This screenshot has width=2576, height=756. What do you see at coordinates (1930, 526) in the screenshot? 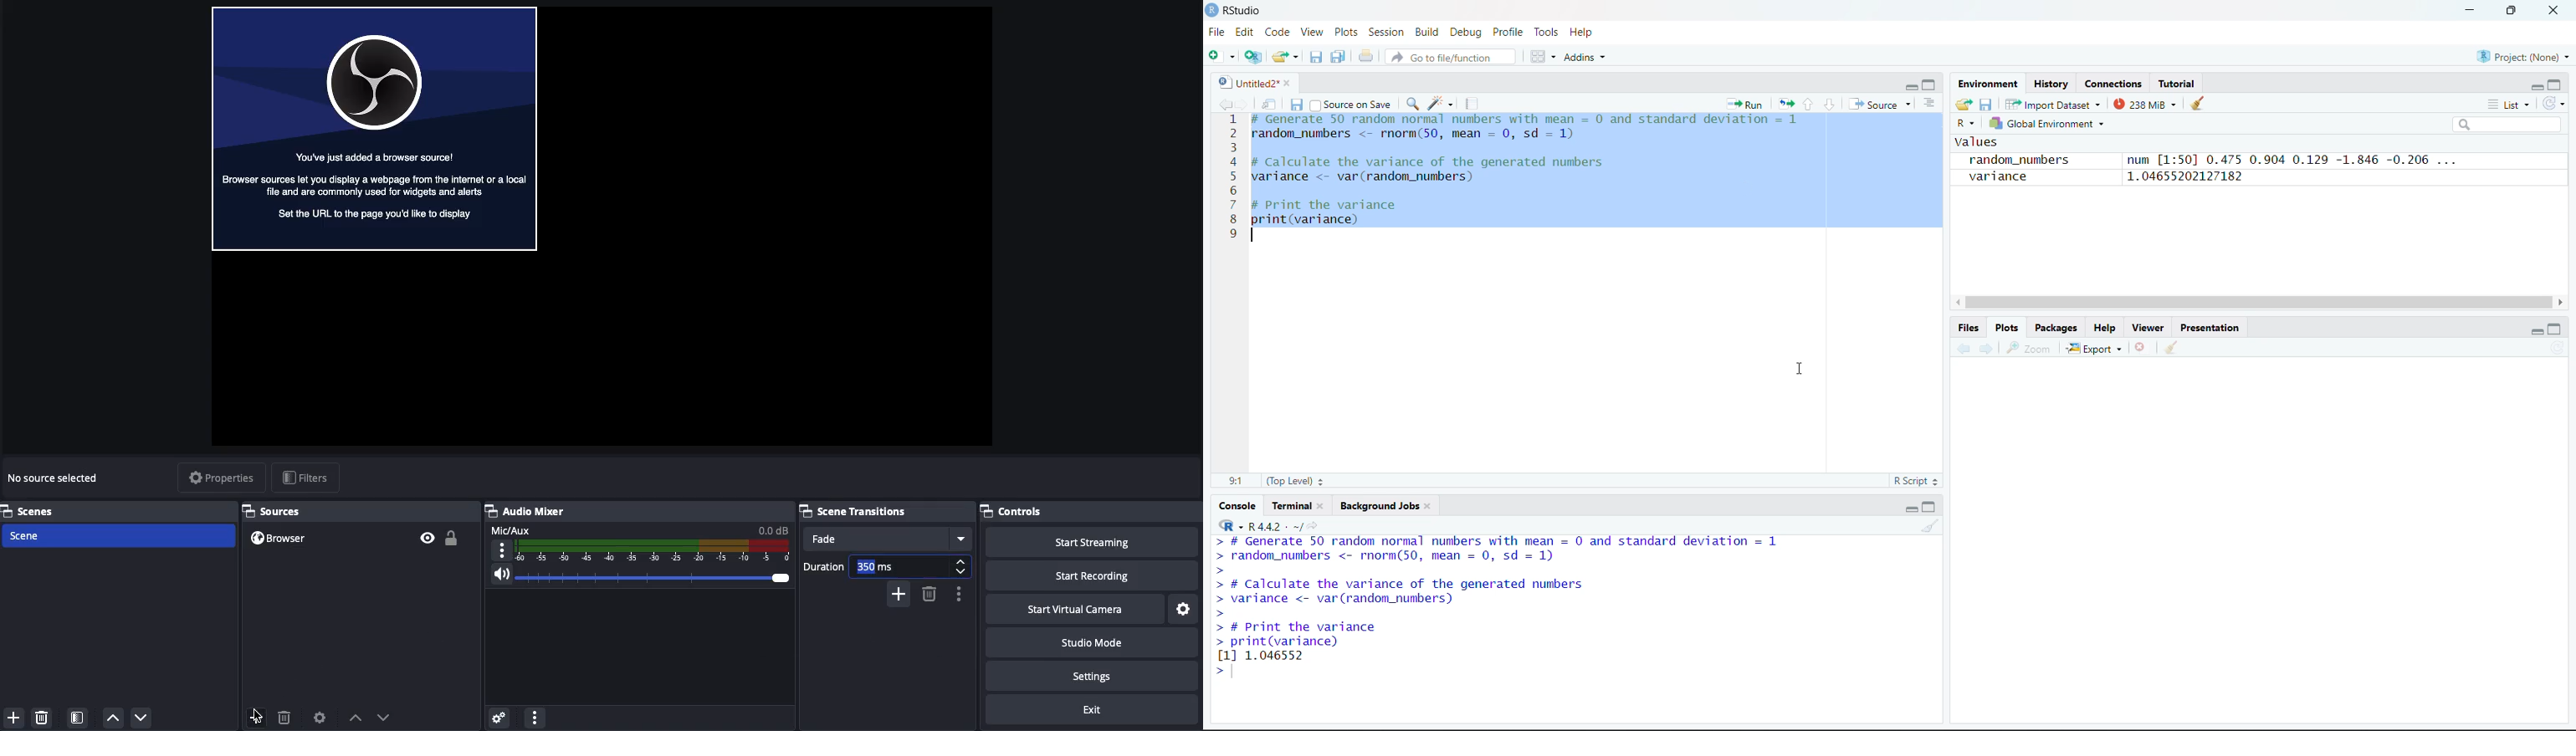
I see `clear` at bounding box center [1930, 526].